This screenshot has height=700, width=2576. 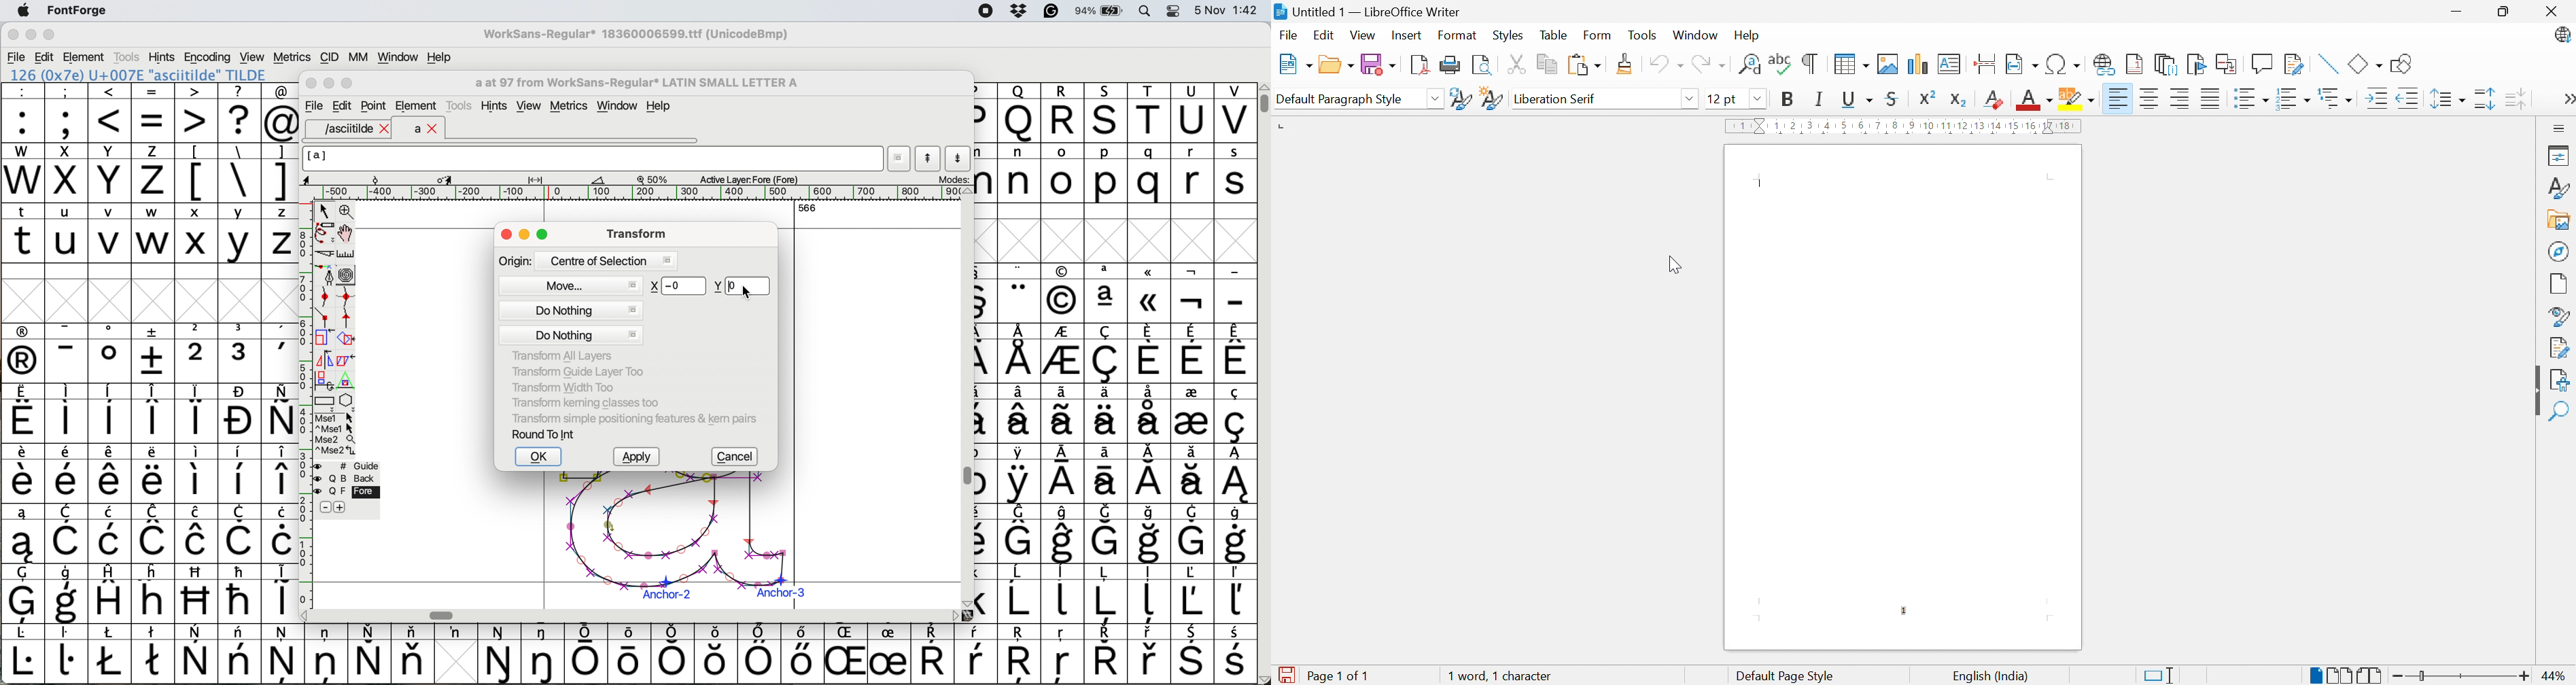 What do you see at coordinates (1438, 99) in the screenshot?
I see `Drop down` at bounding box center [1438, 99].